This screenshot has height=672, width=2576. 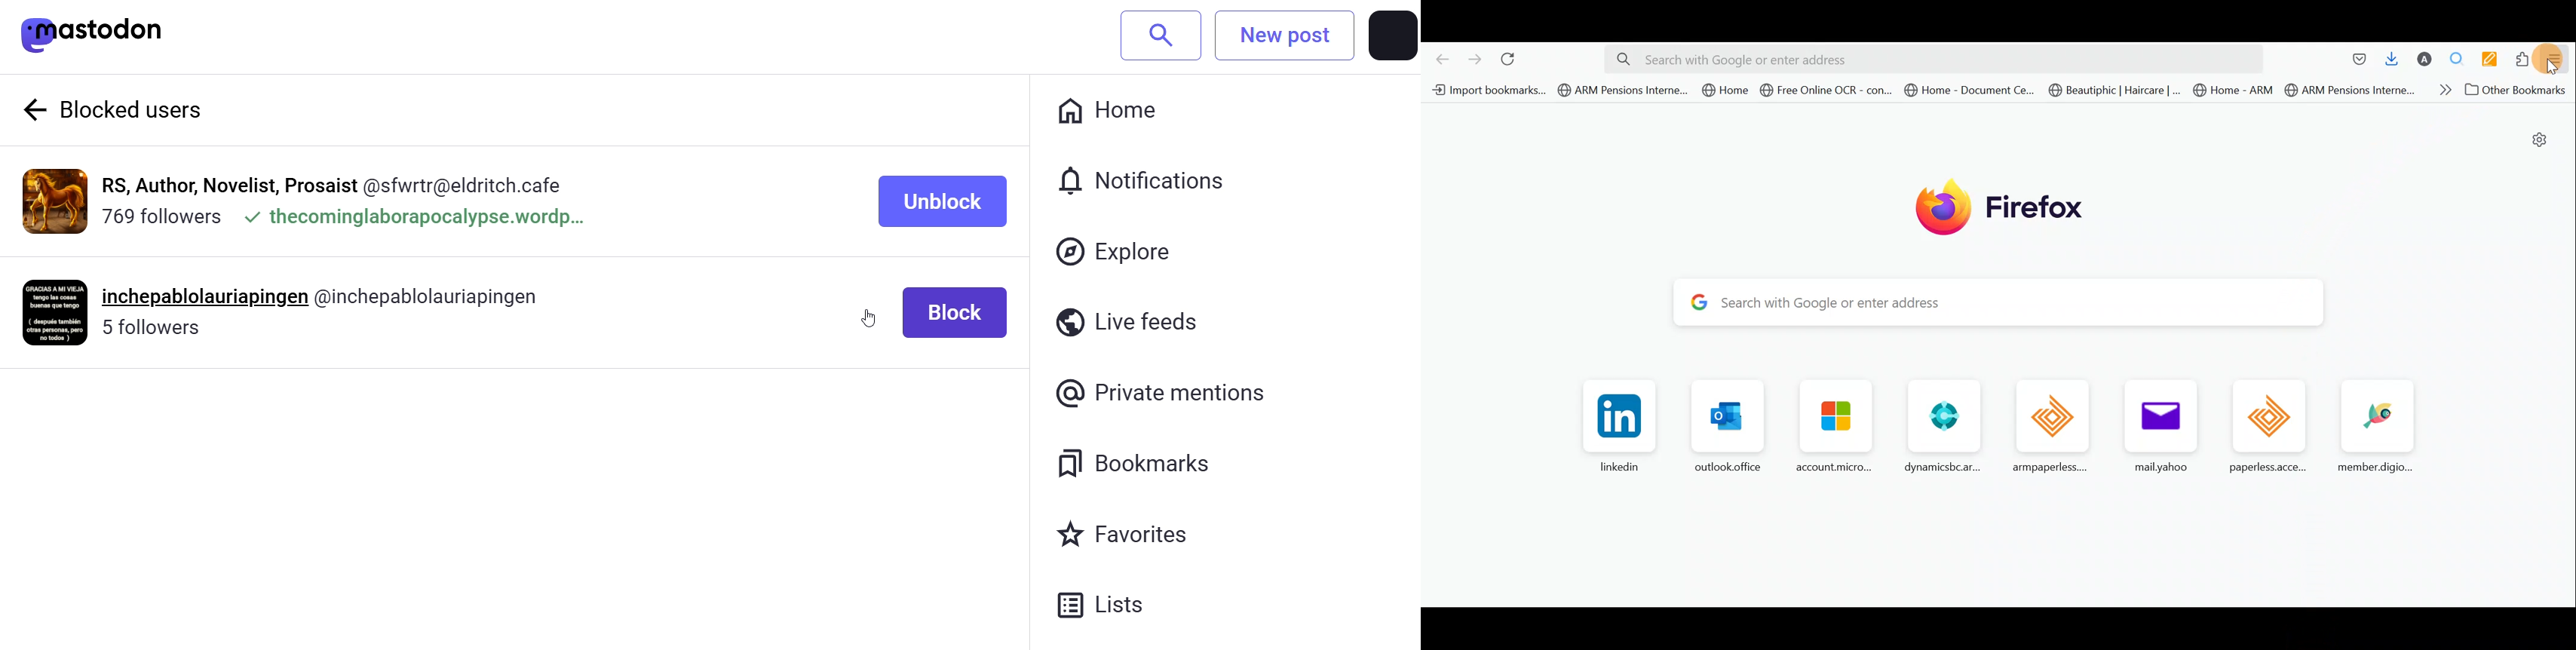 I want to click on lists, so click(x=1115, y=609).